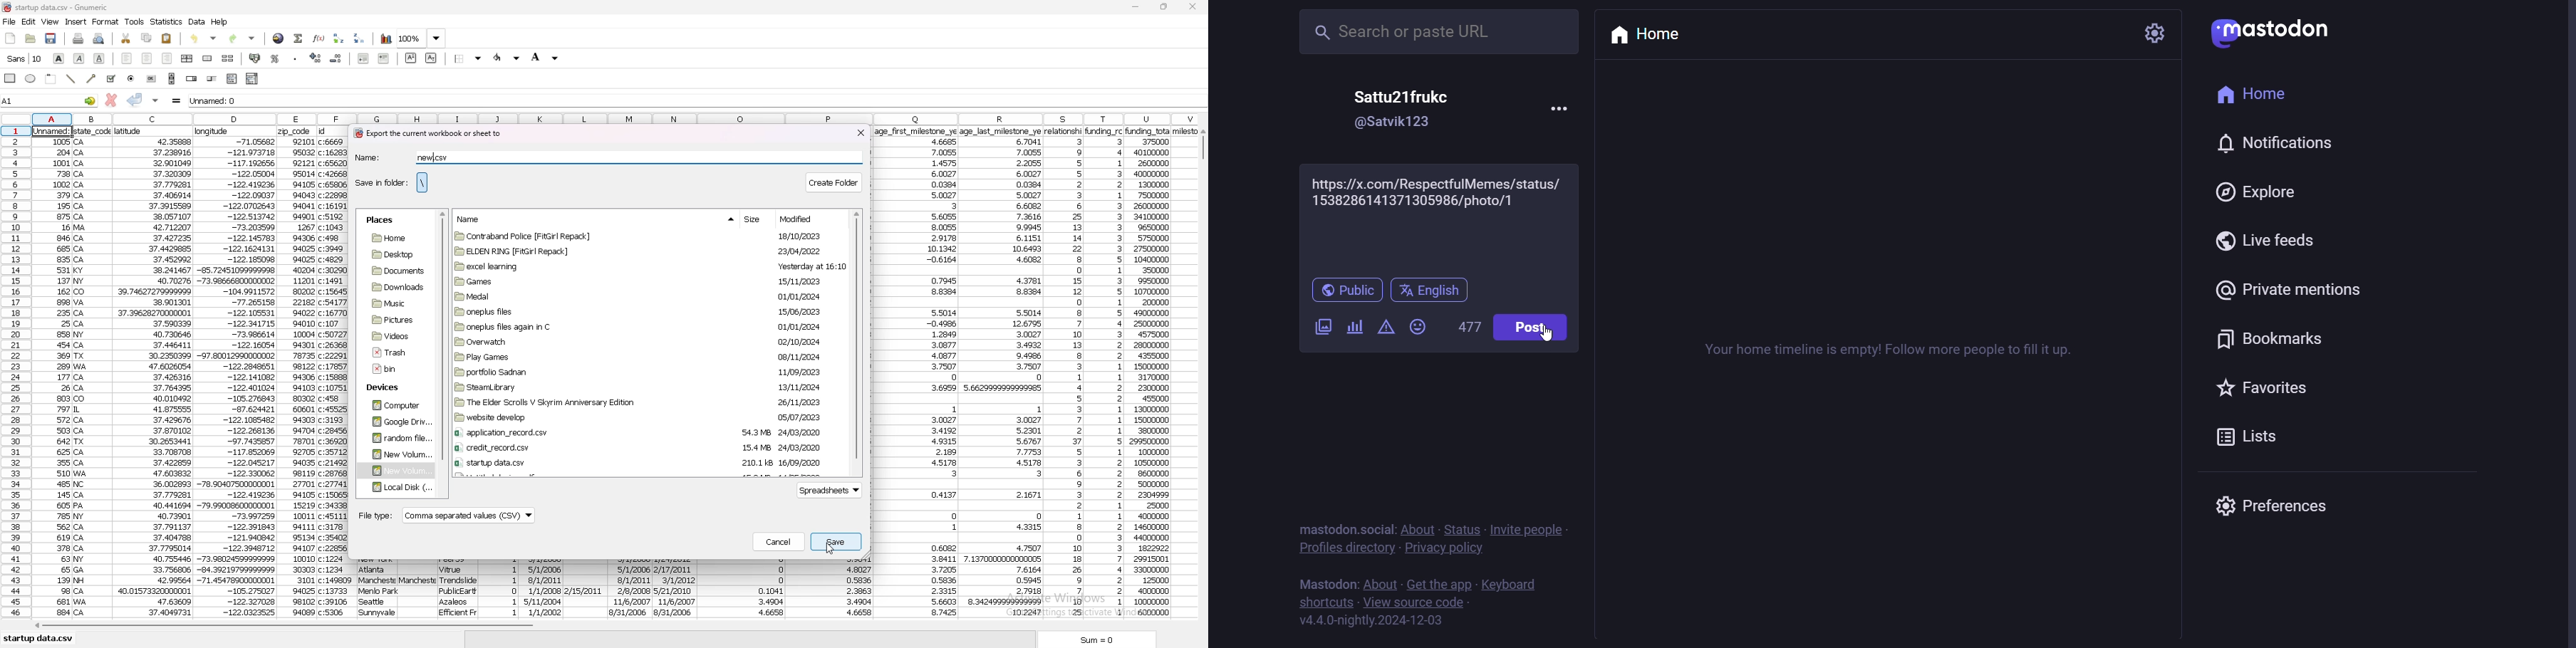  Describe the element at coordinates (2270, 340) in the screenshot. I see `bookmarks` at that location.